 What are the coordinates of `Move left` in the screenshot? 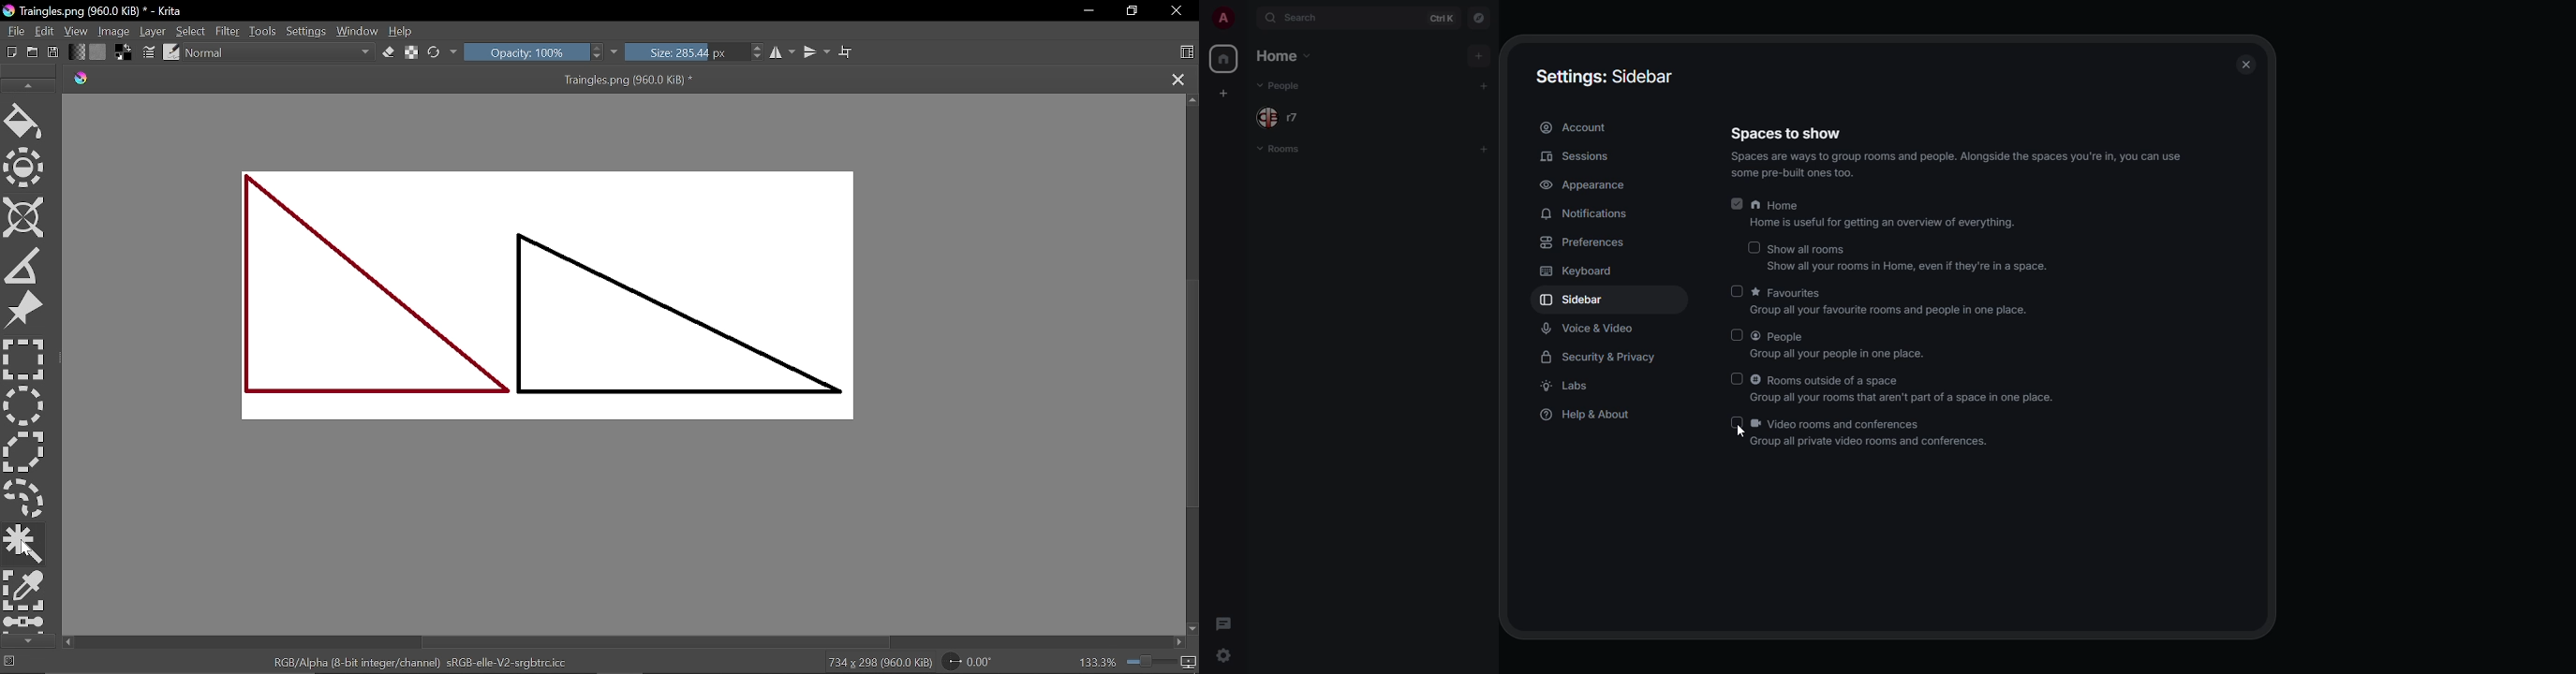 It's located at (67, 642).